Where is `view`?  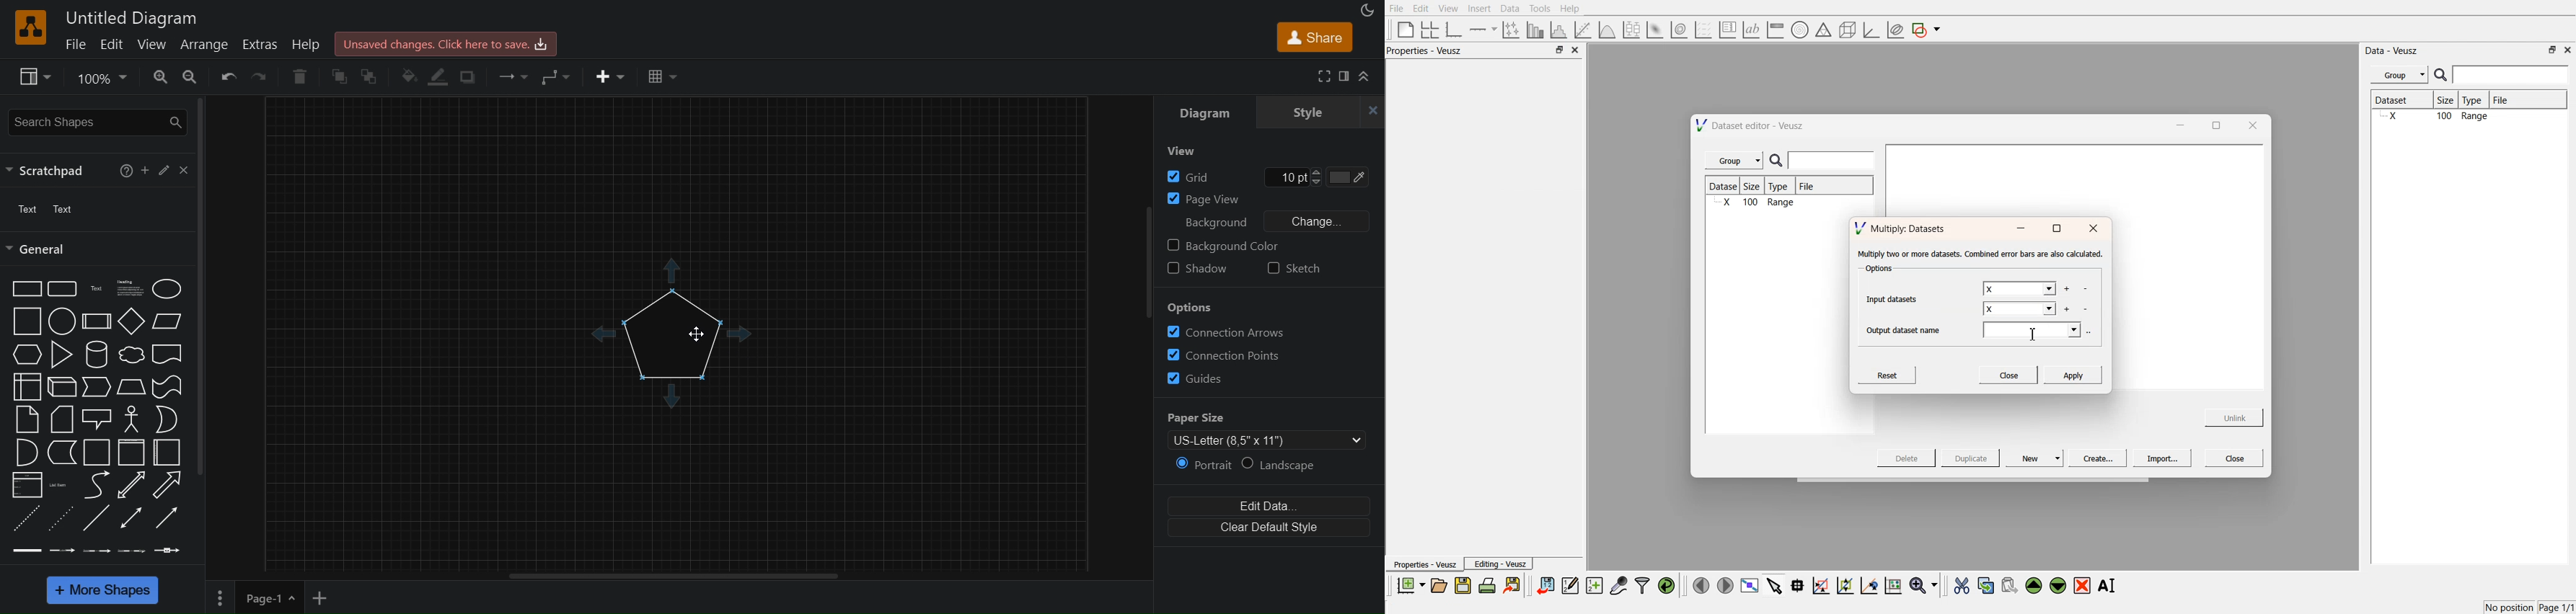 view is located at coordinates (1181, 150).